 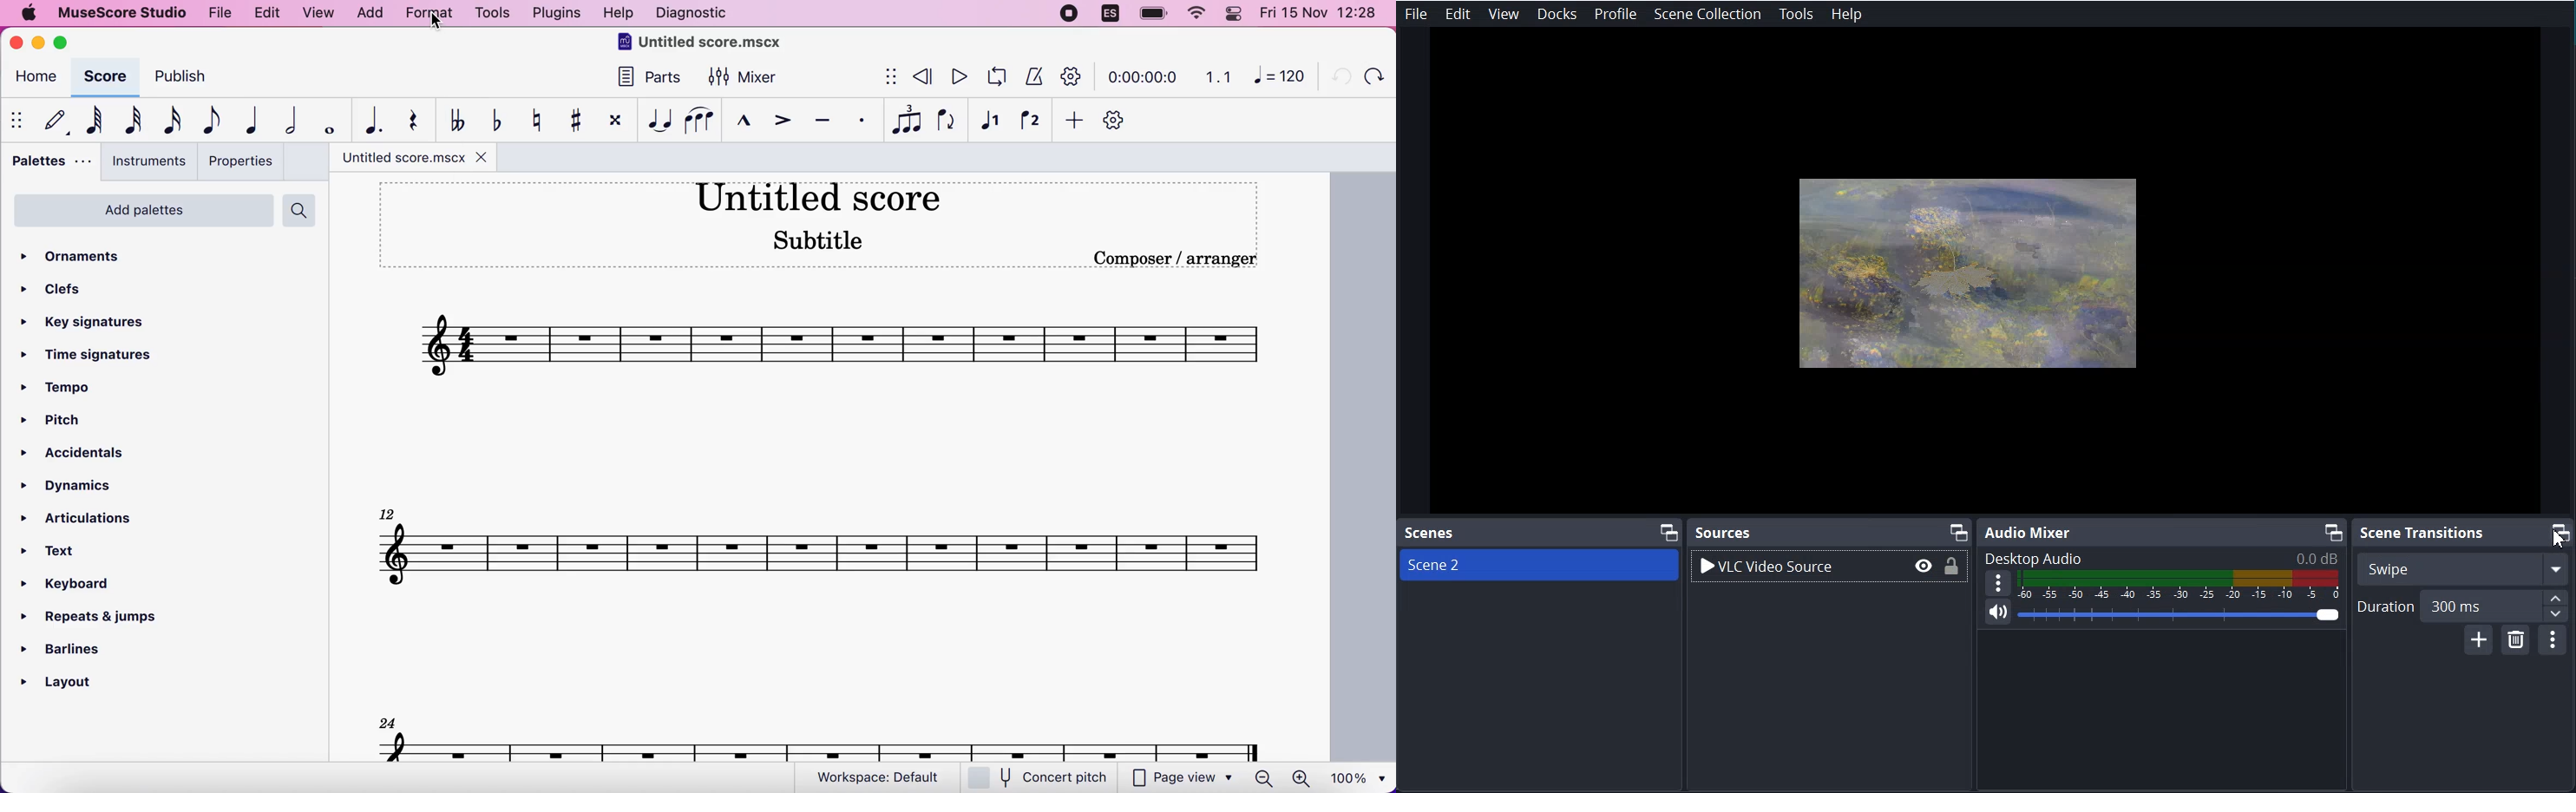 I want to click on scene transitions, so click(x=2424, y=534).